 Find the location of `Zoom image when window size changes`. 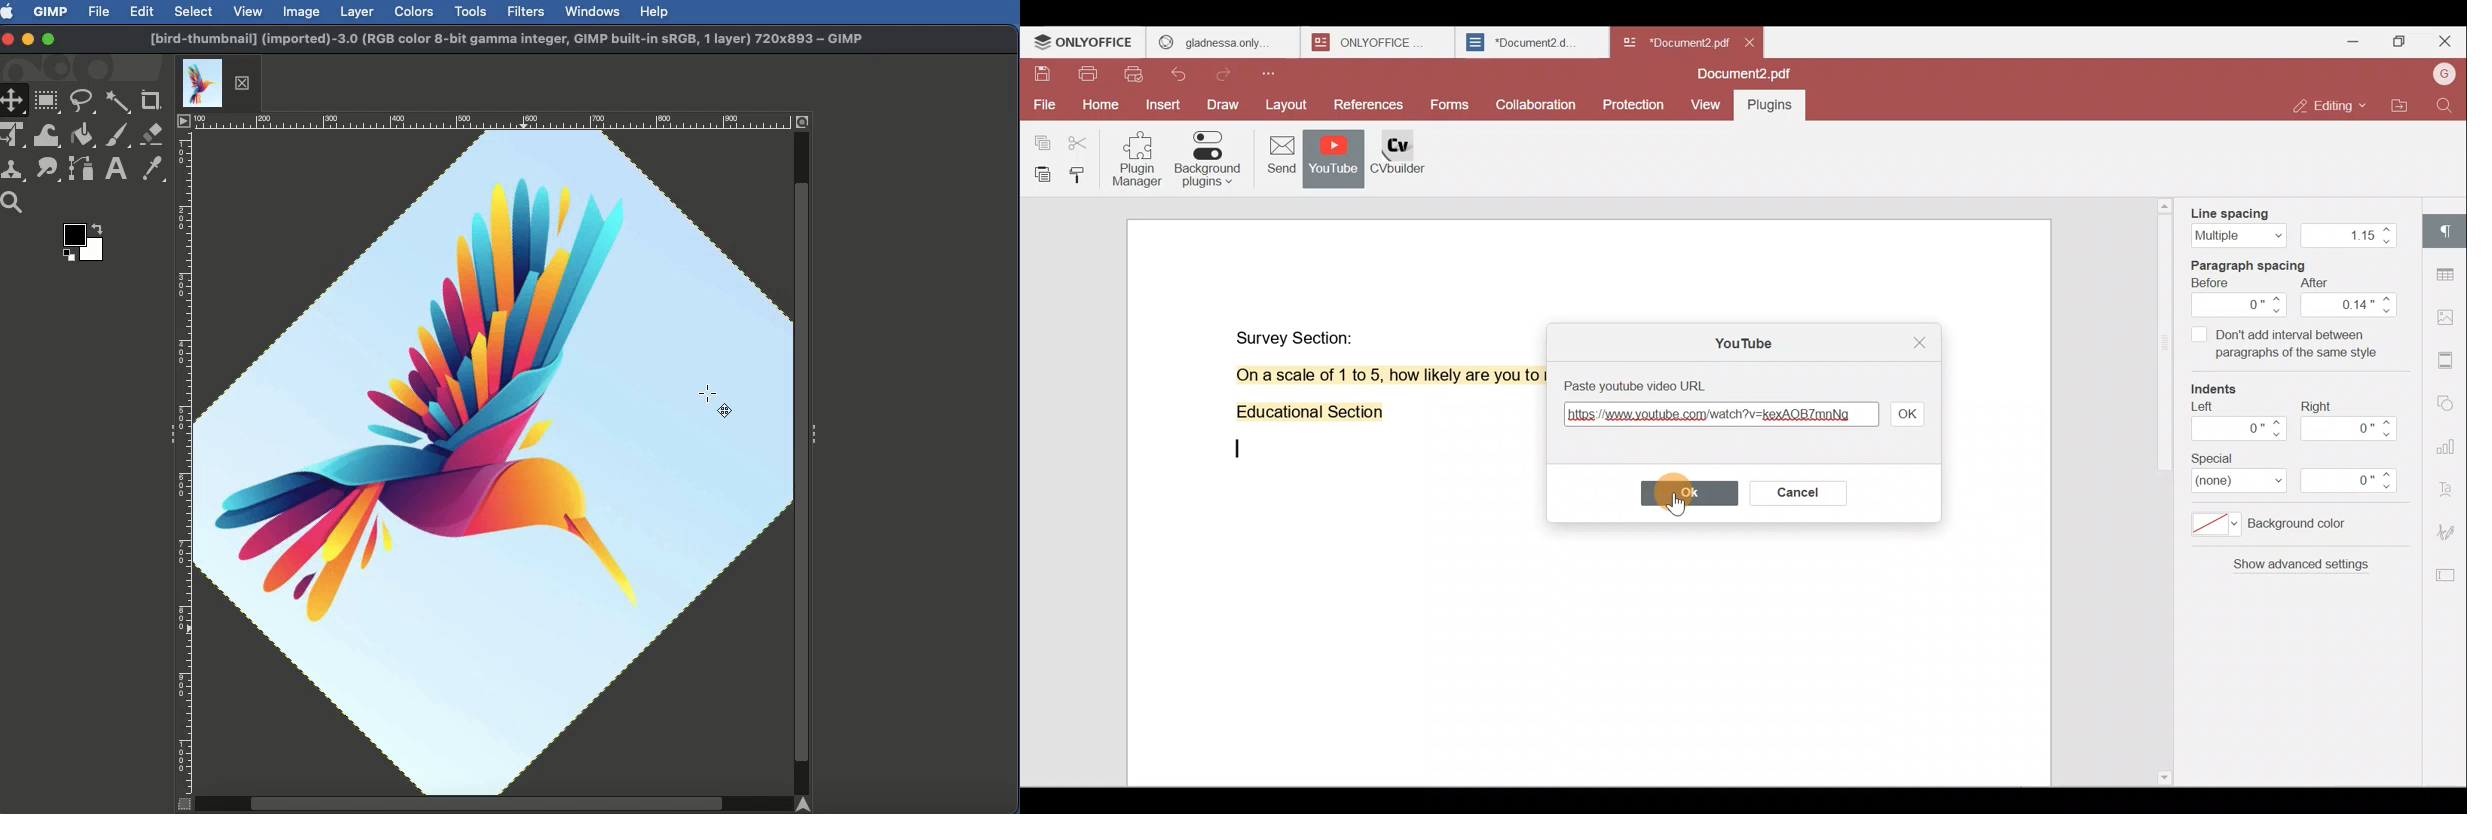

Zoom image when window size changes is located at coordinates (804, 120).